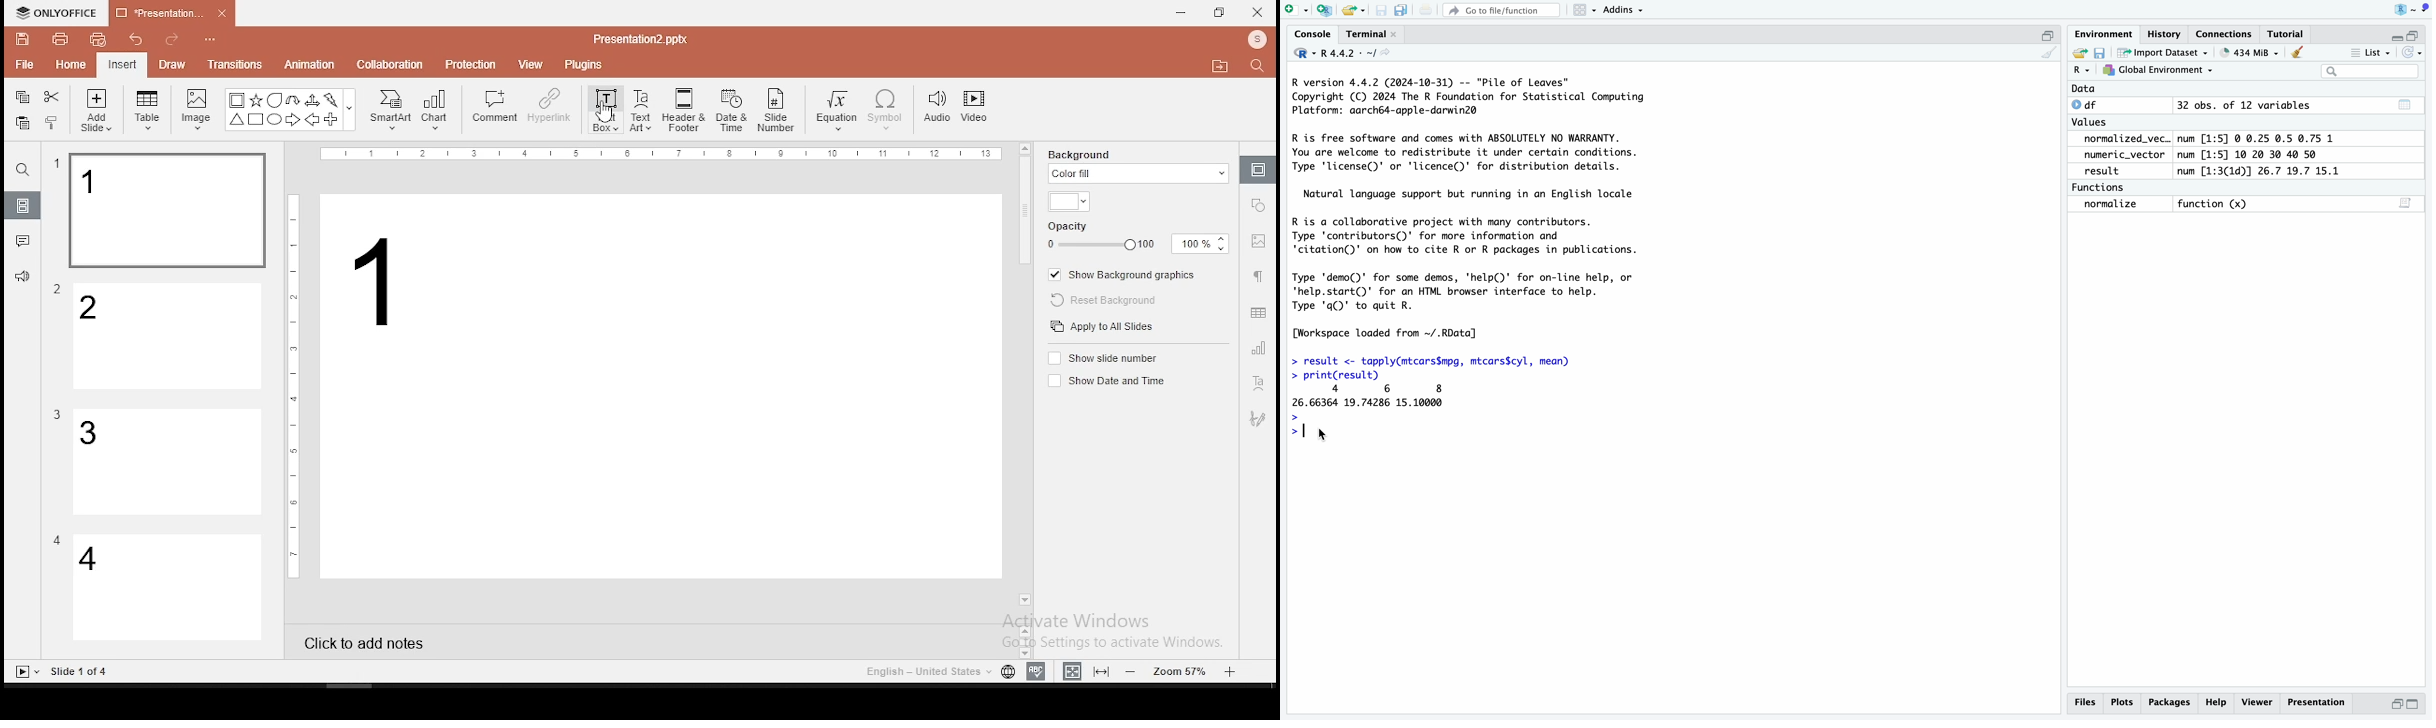  Describe the element at coordinates (165, 462) in the screenshot. I see `slide 3` at that location.